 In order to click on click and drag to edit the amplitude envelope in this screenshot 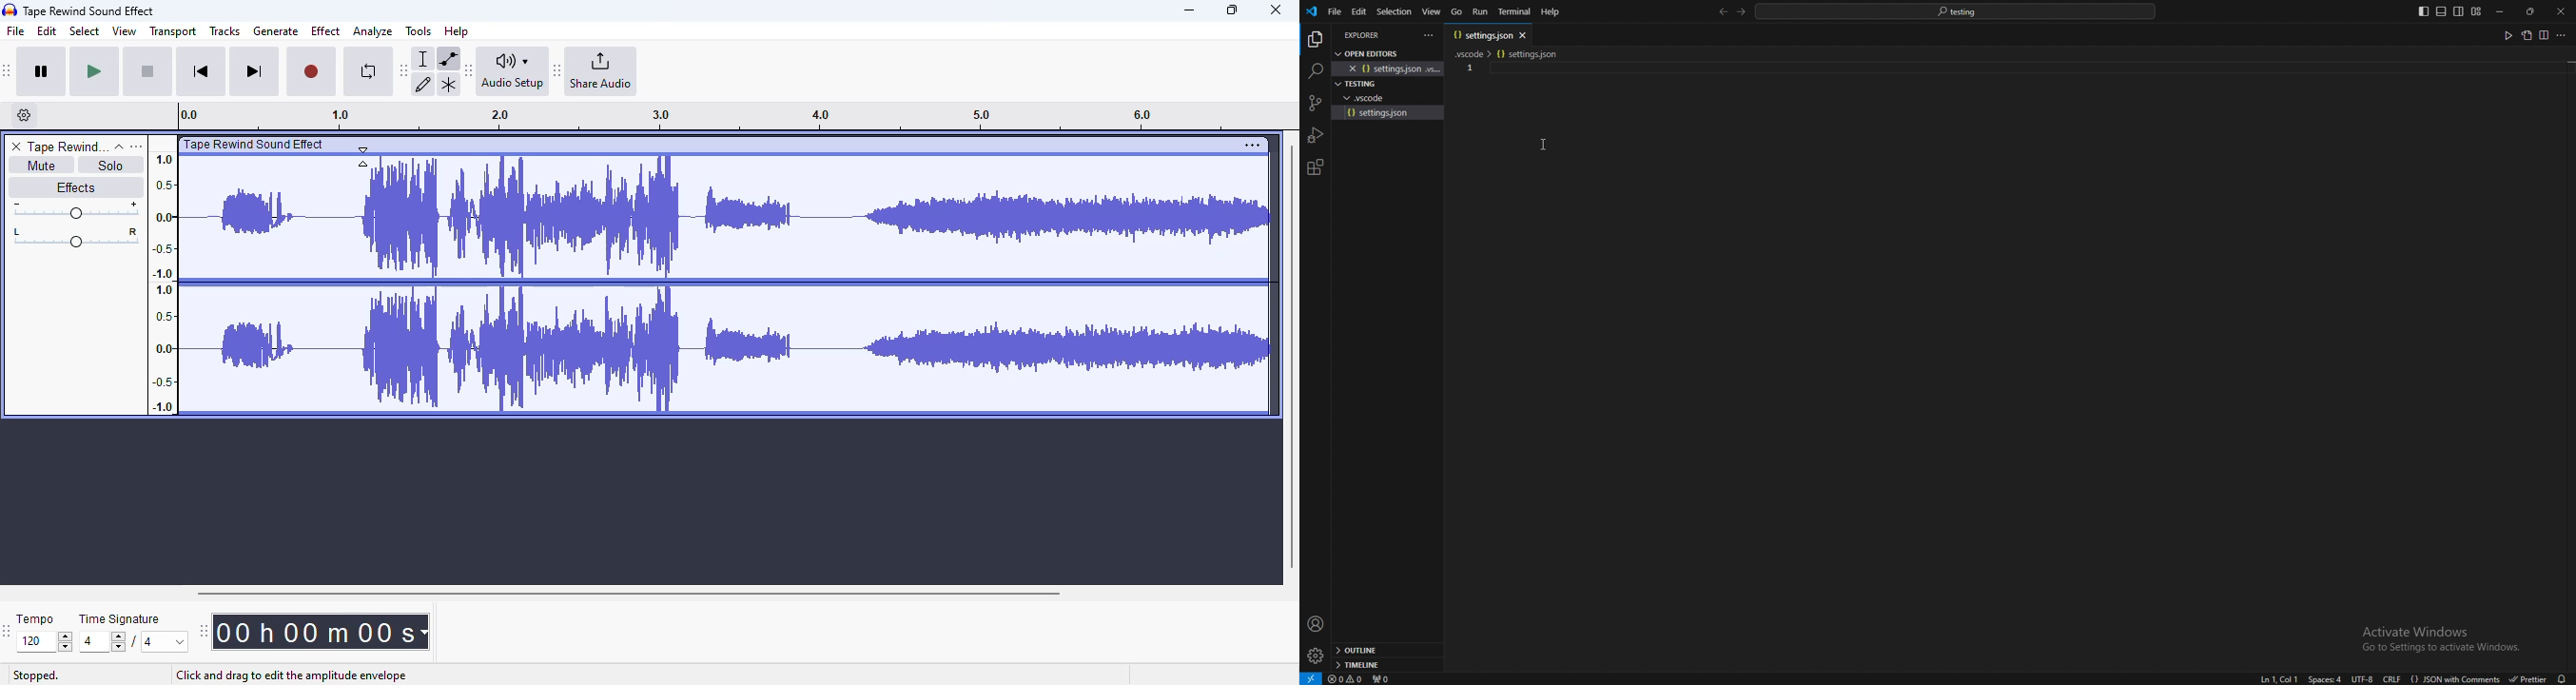, I will do `click(291, 676)`.